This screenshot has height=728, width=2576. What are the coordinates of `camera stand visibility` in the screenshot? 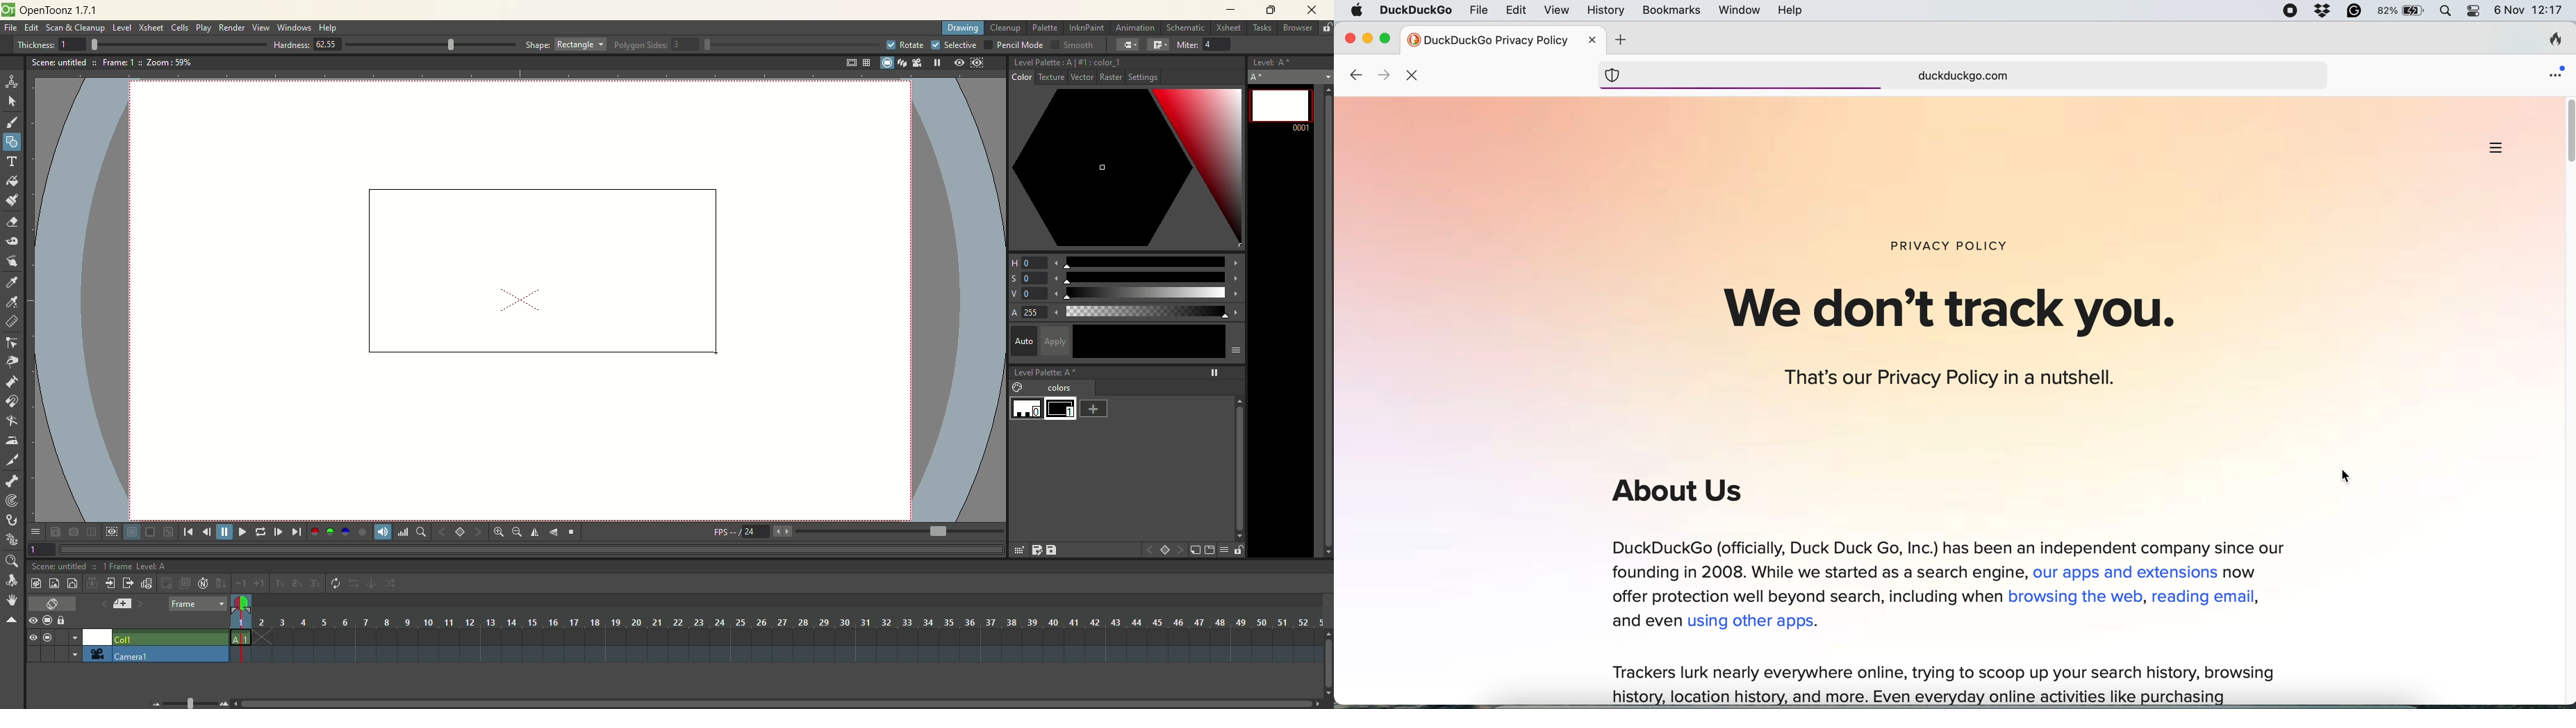 It's located at (51, 619).